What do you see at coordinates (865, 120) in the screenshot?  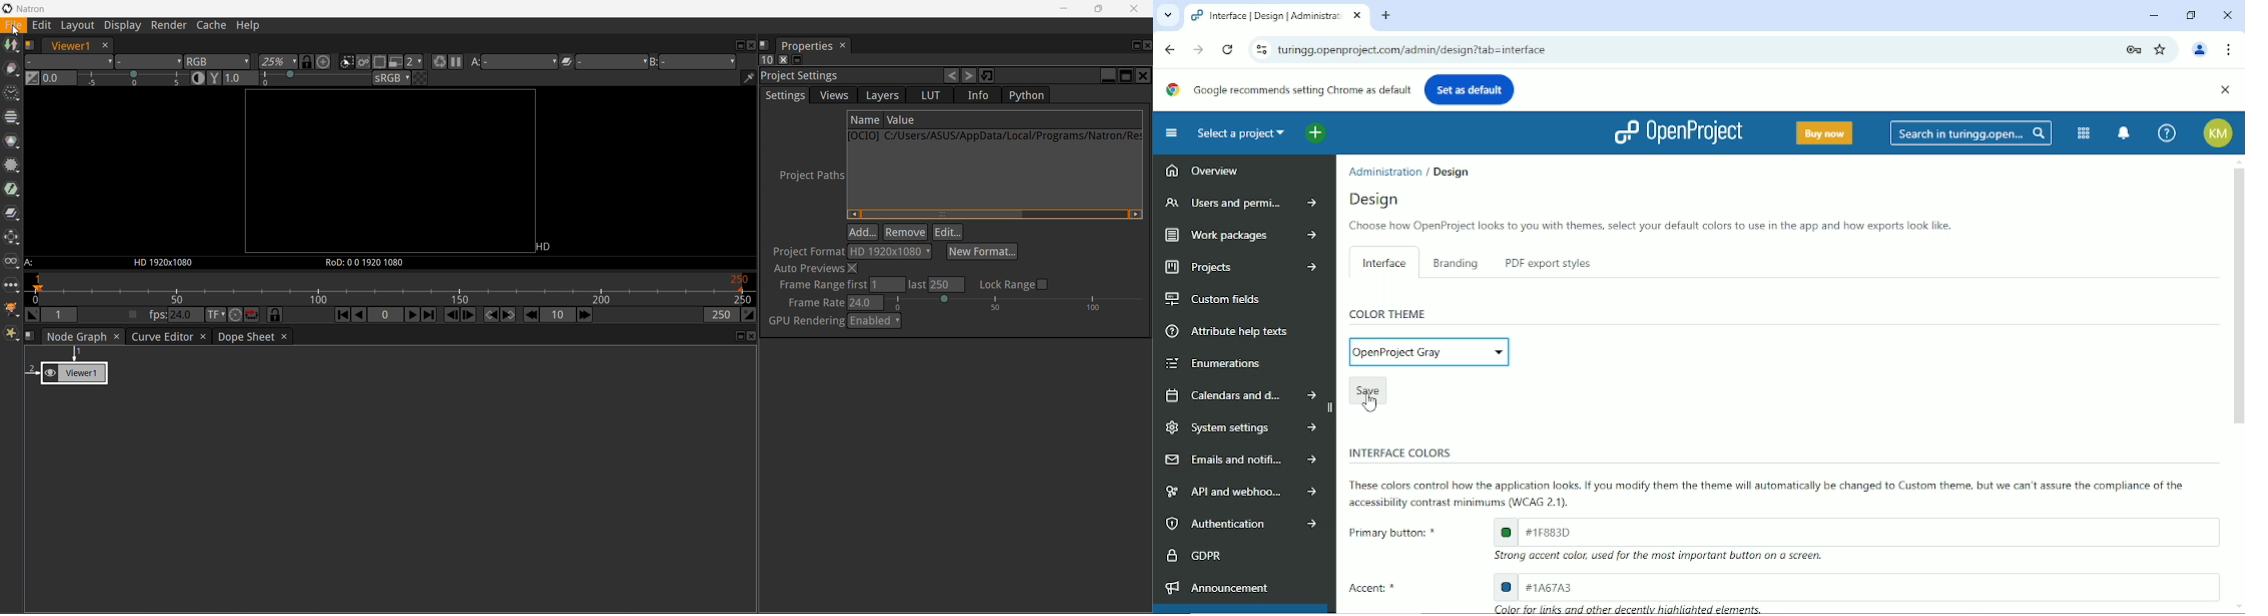 I see `Name` at bounding box center [865, 120].